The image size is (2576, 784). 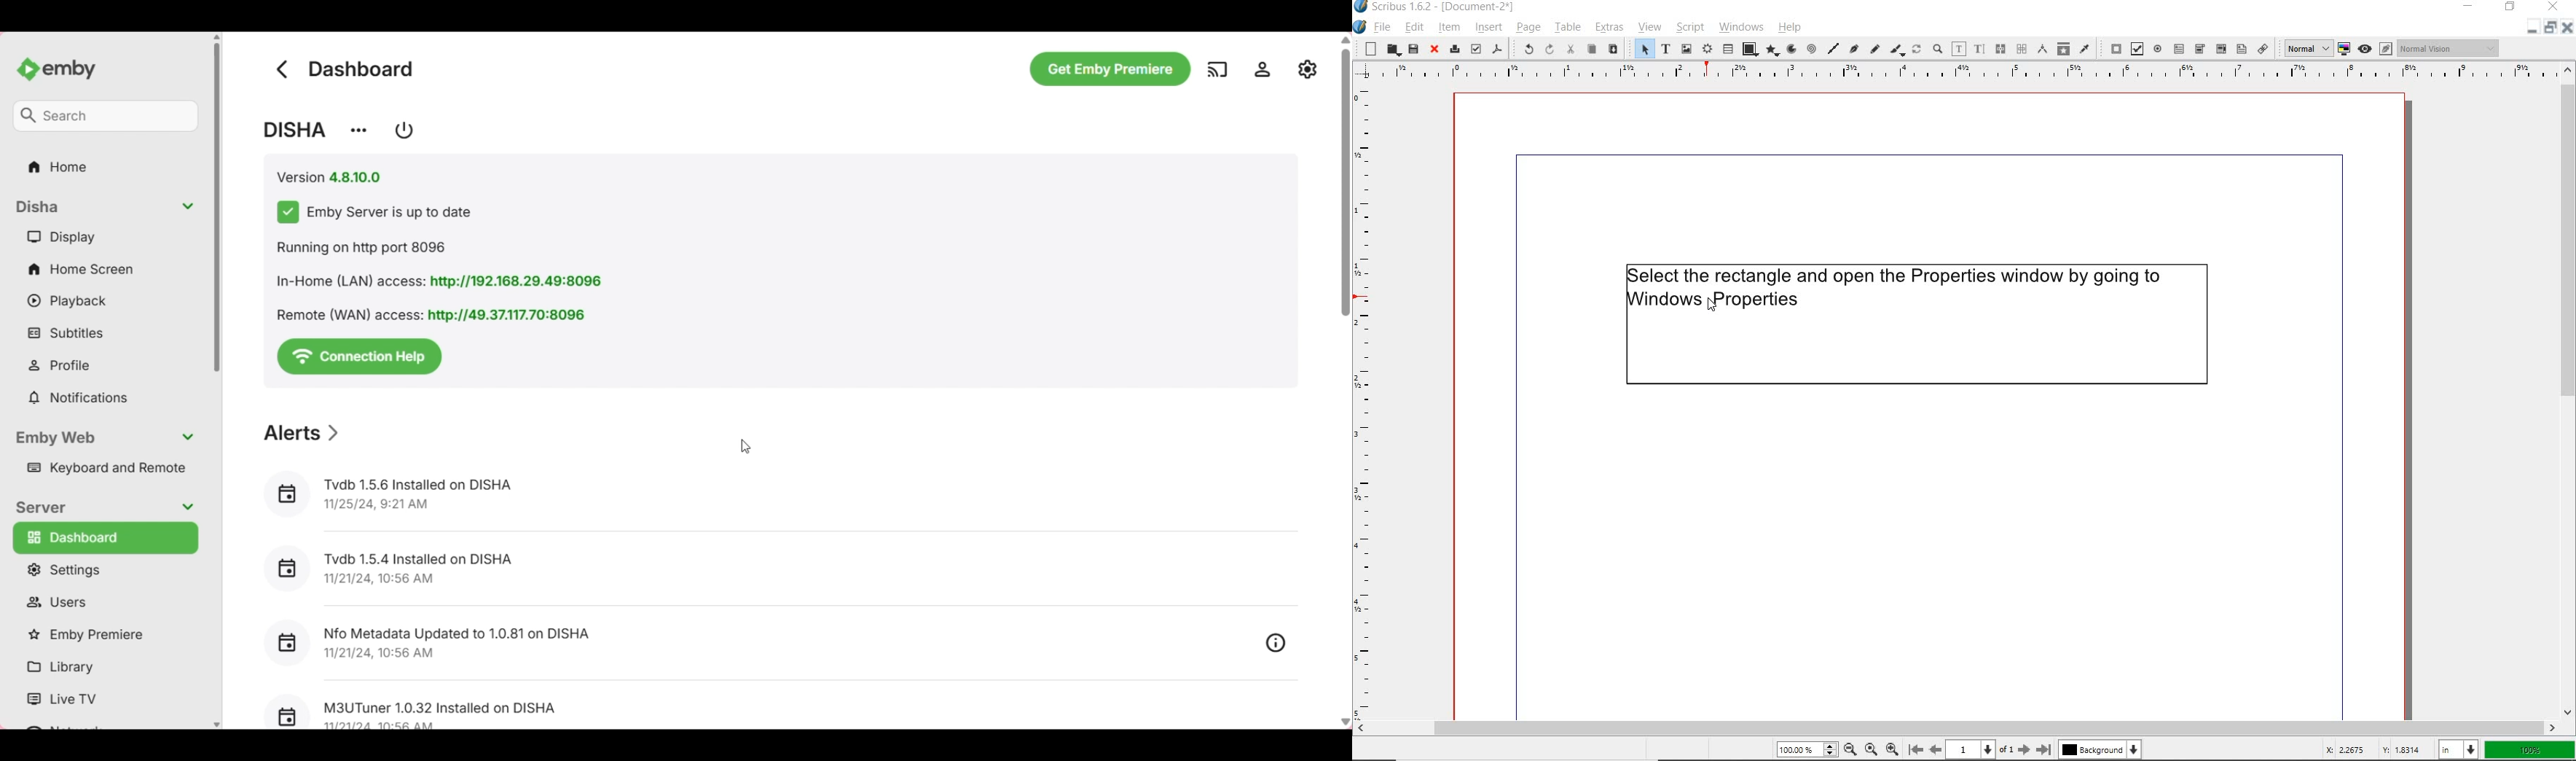 What do you see at coordinates (1915, 749) in the screenshot?
I see `go to the first page` at bounding box center [1915, 749].